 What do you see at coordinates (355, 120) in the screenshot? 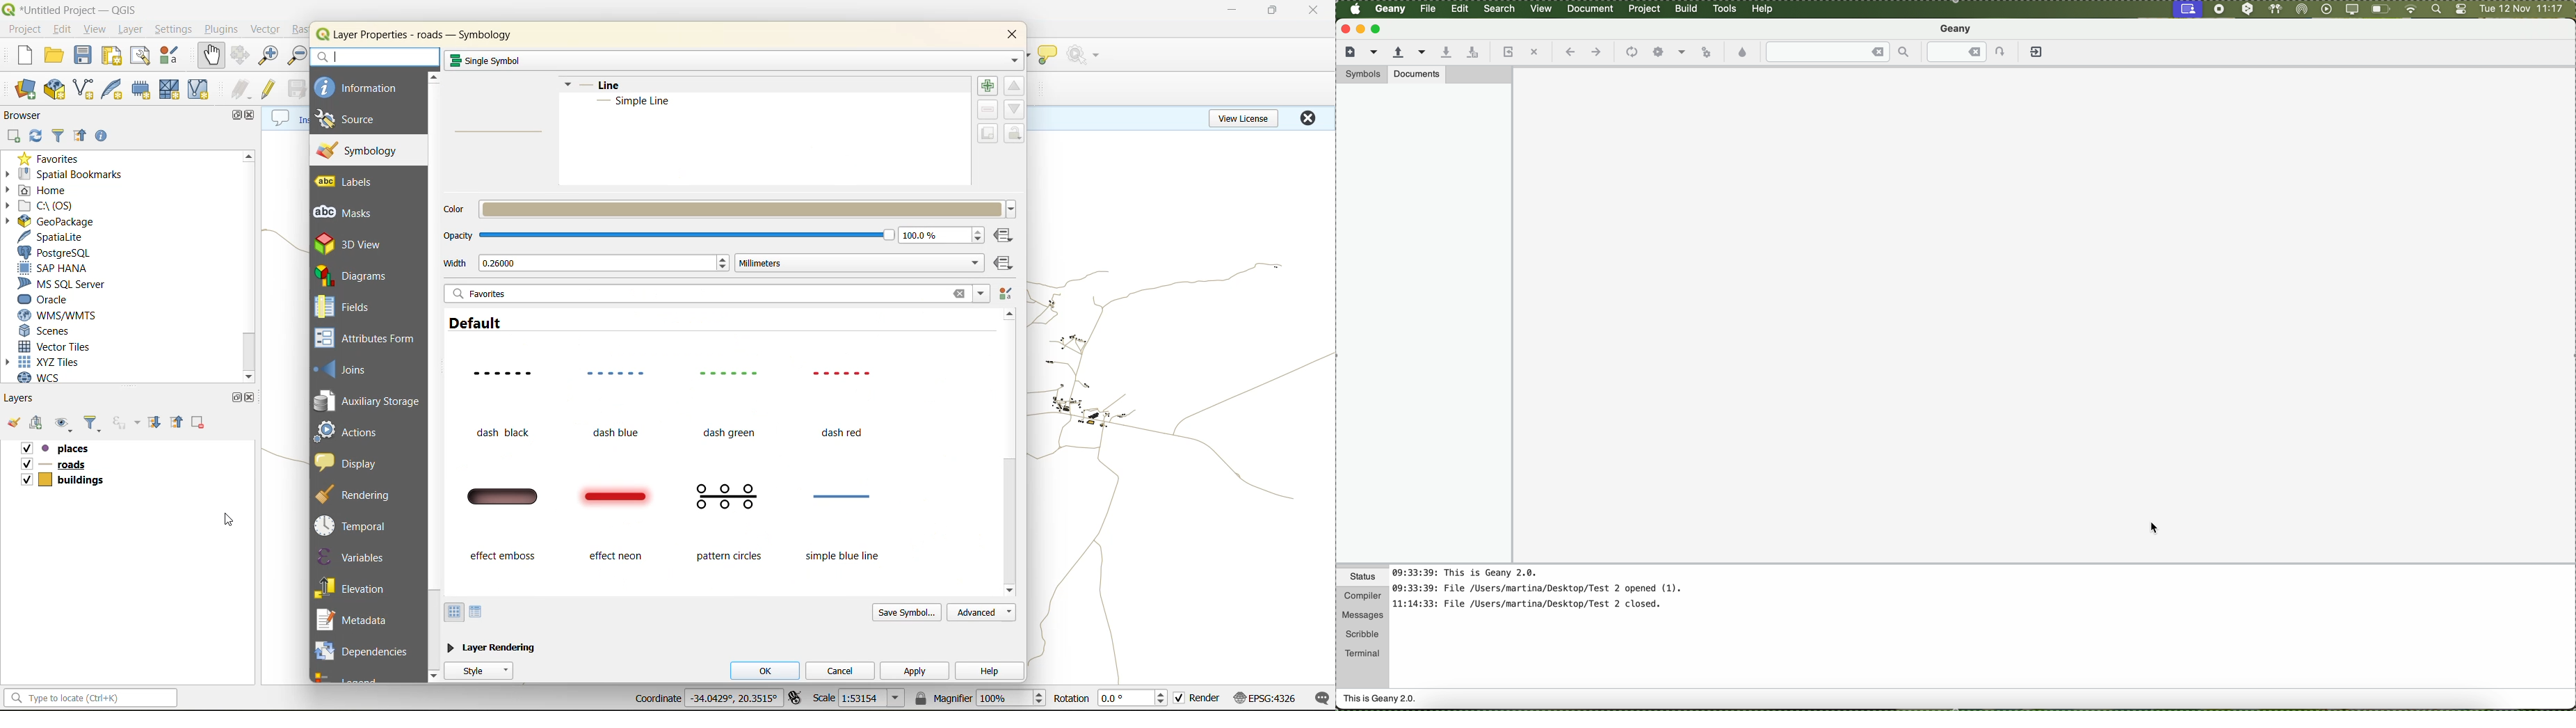
I see `source` at bounding box center [355, 120].